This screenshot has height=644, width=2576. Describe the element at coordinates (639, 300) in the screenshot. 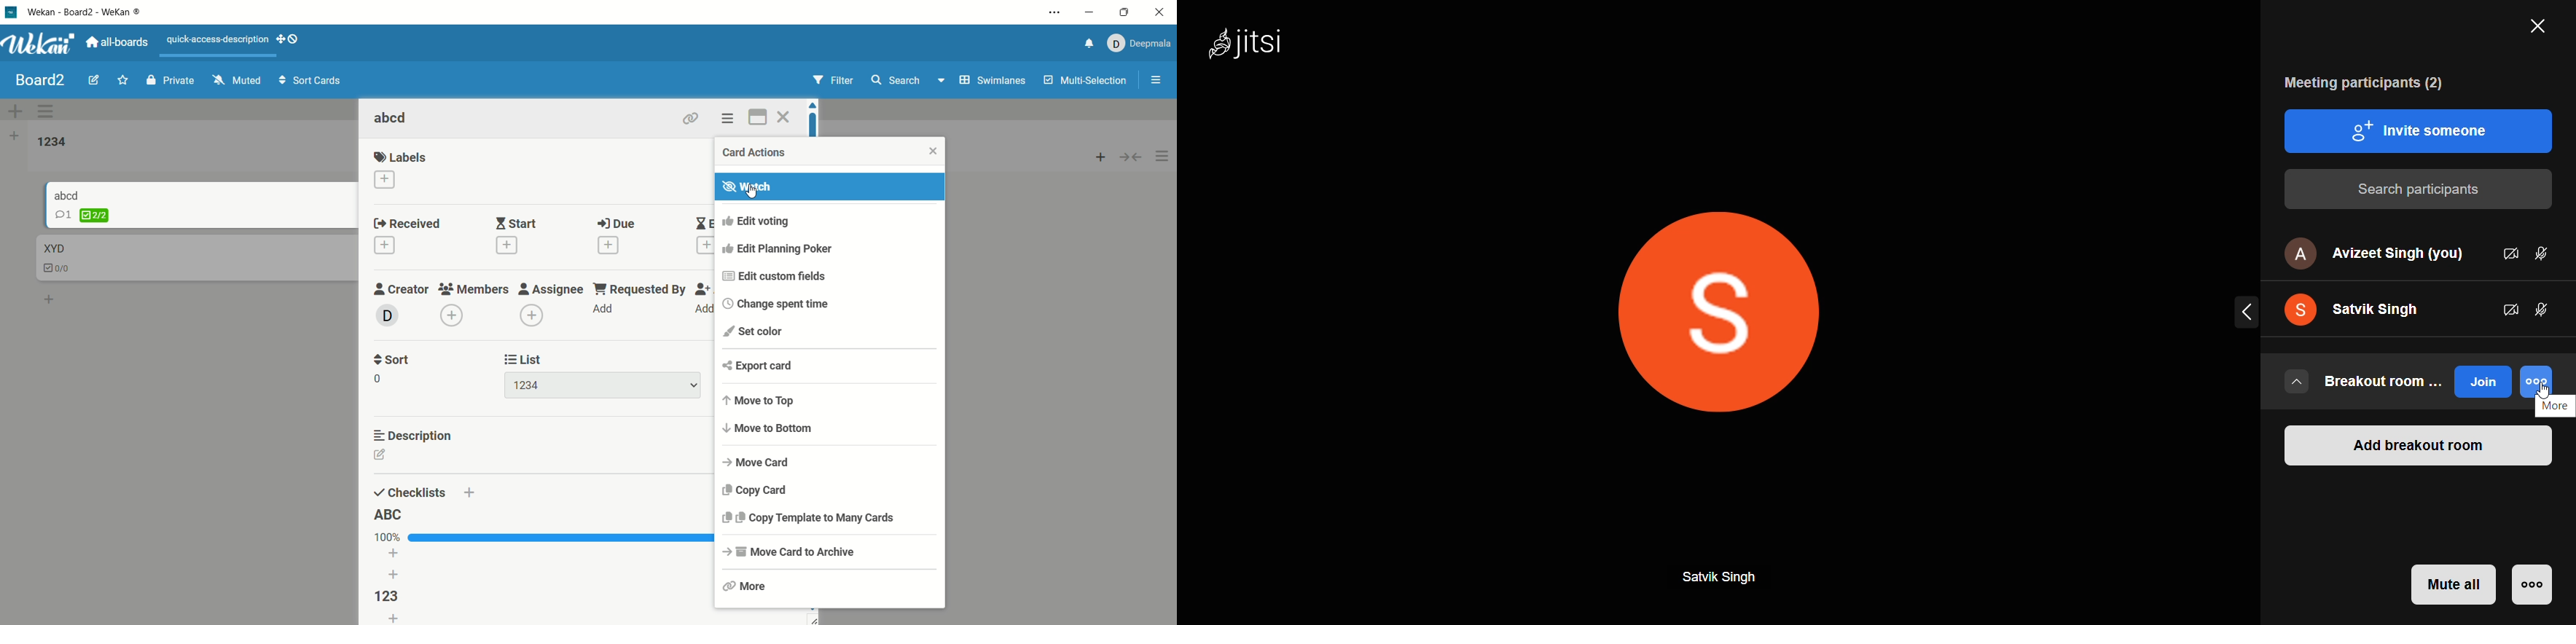

I see `requested by` at that location.